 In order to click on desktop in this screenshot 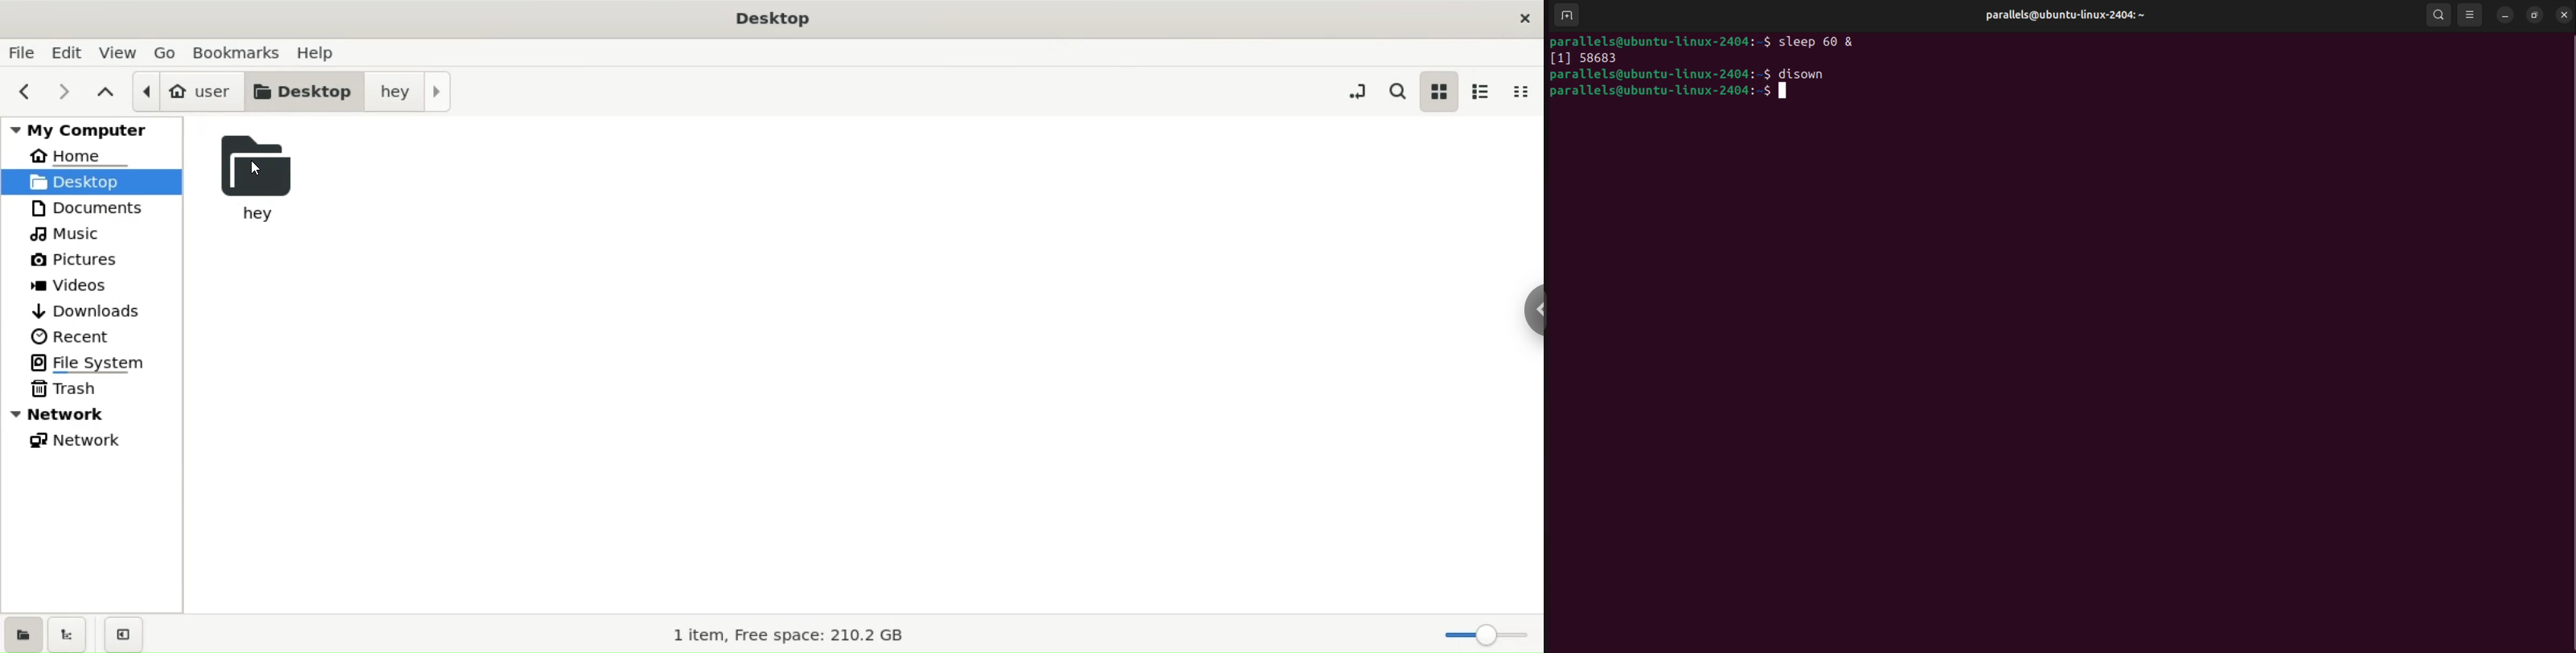, I will do `click(305, 88)`.